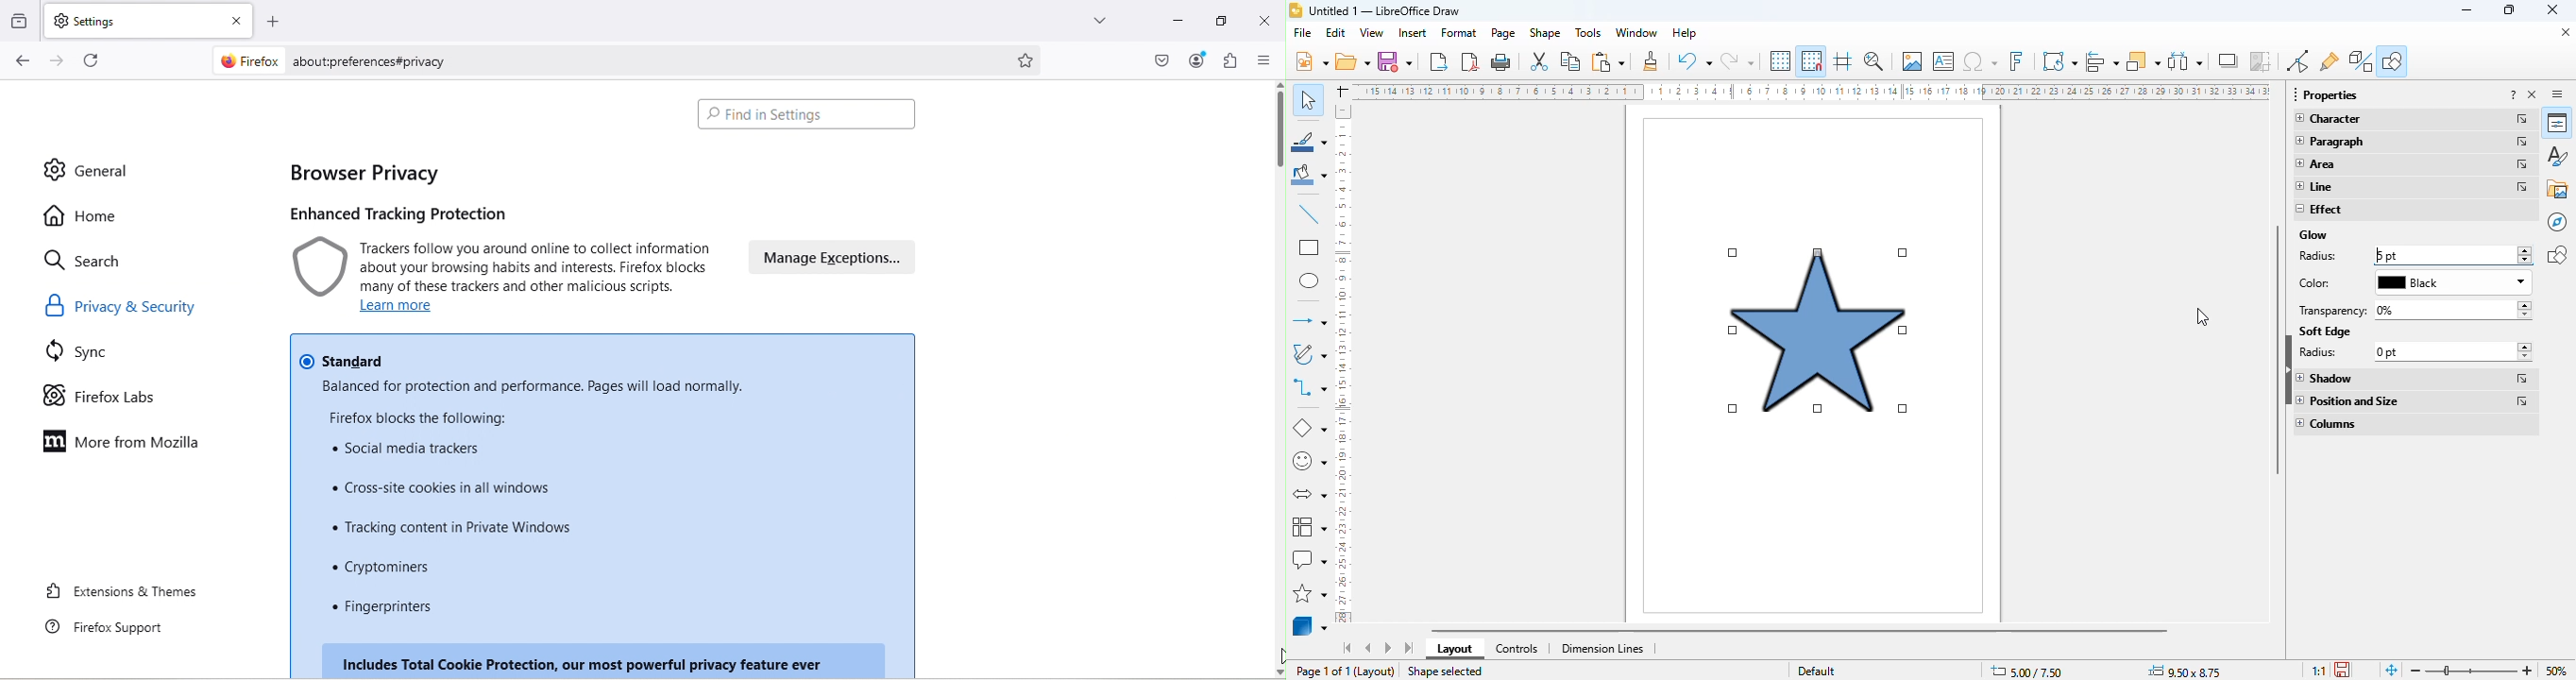  I want to click on rectangle, so click(1309, 247).